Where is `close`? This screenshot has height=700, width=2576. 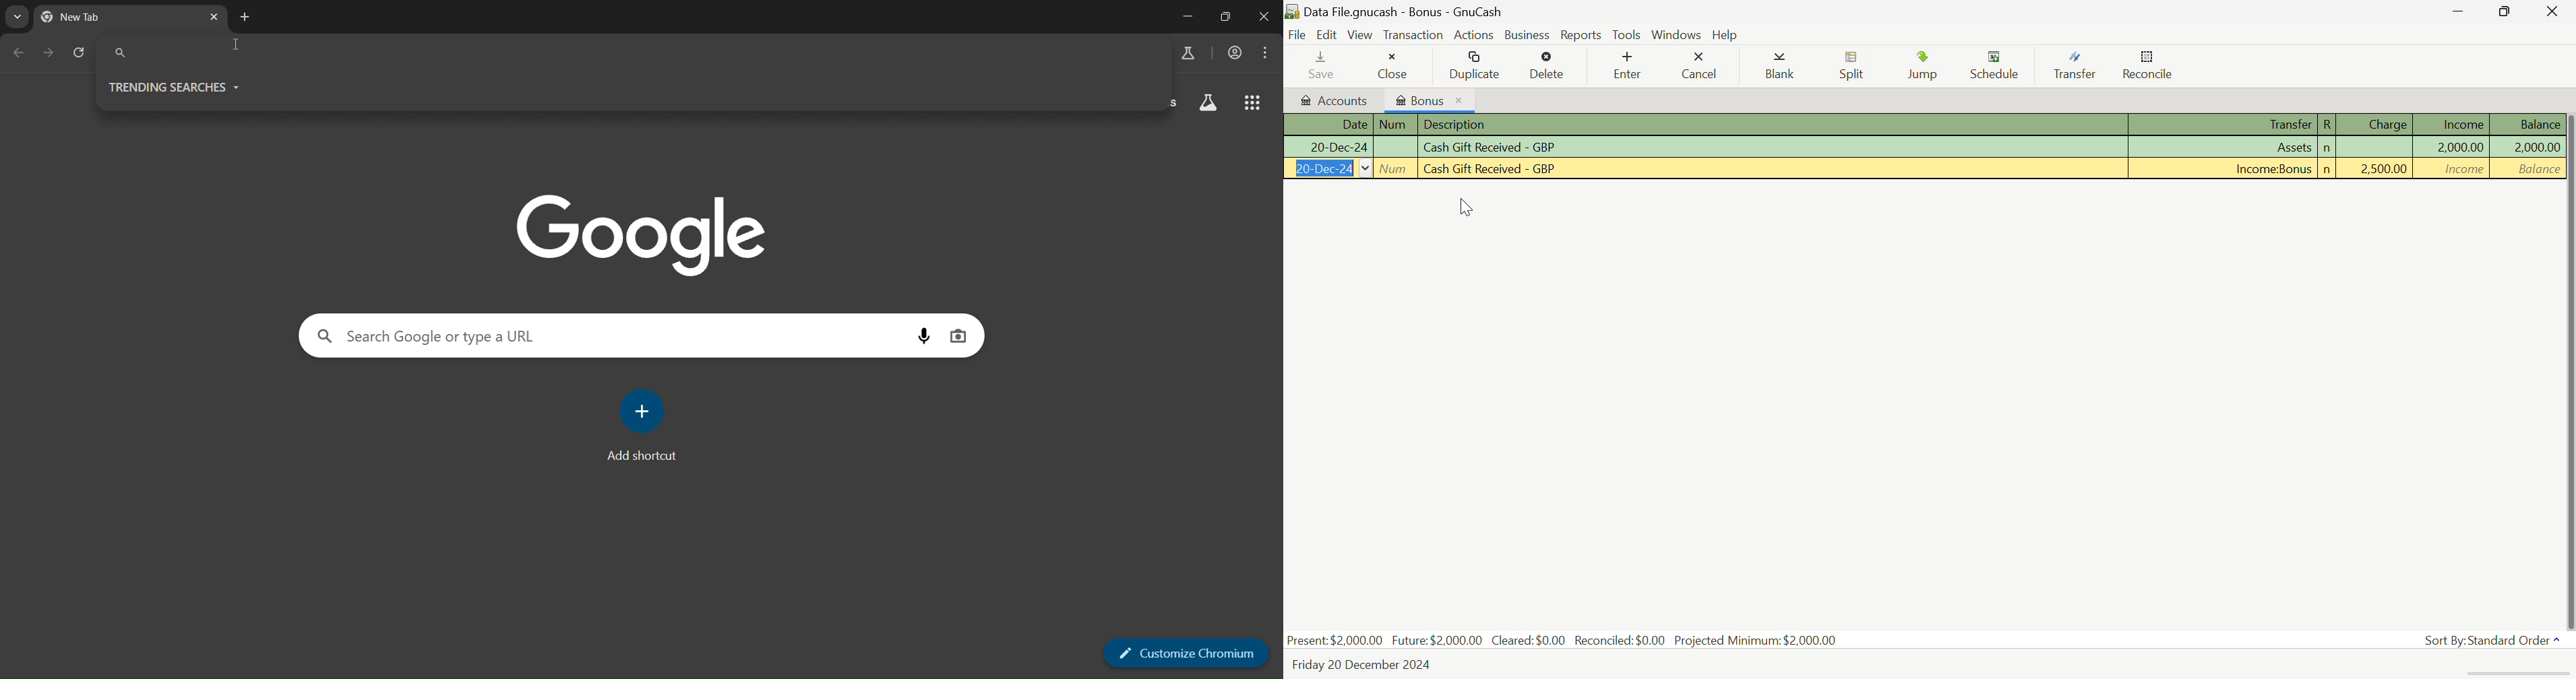 close is located at coordinates (1265, 17).